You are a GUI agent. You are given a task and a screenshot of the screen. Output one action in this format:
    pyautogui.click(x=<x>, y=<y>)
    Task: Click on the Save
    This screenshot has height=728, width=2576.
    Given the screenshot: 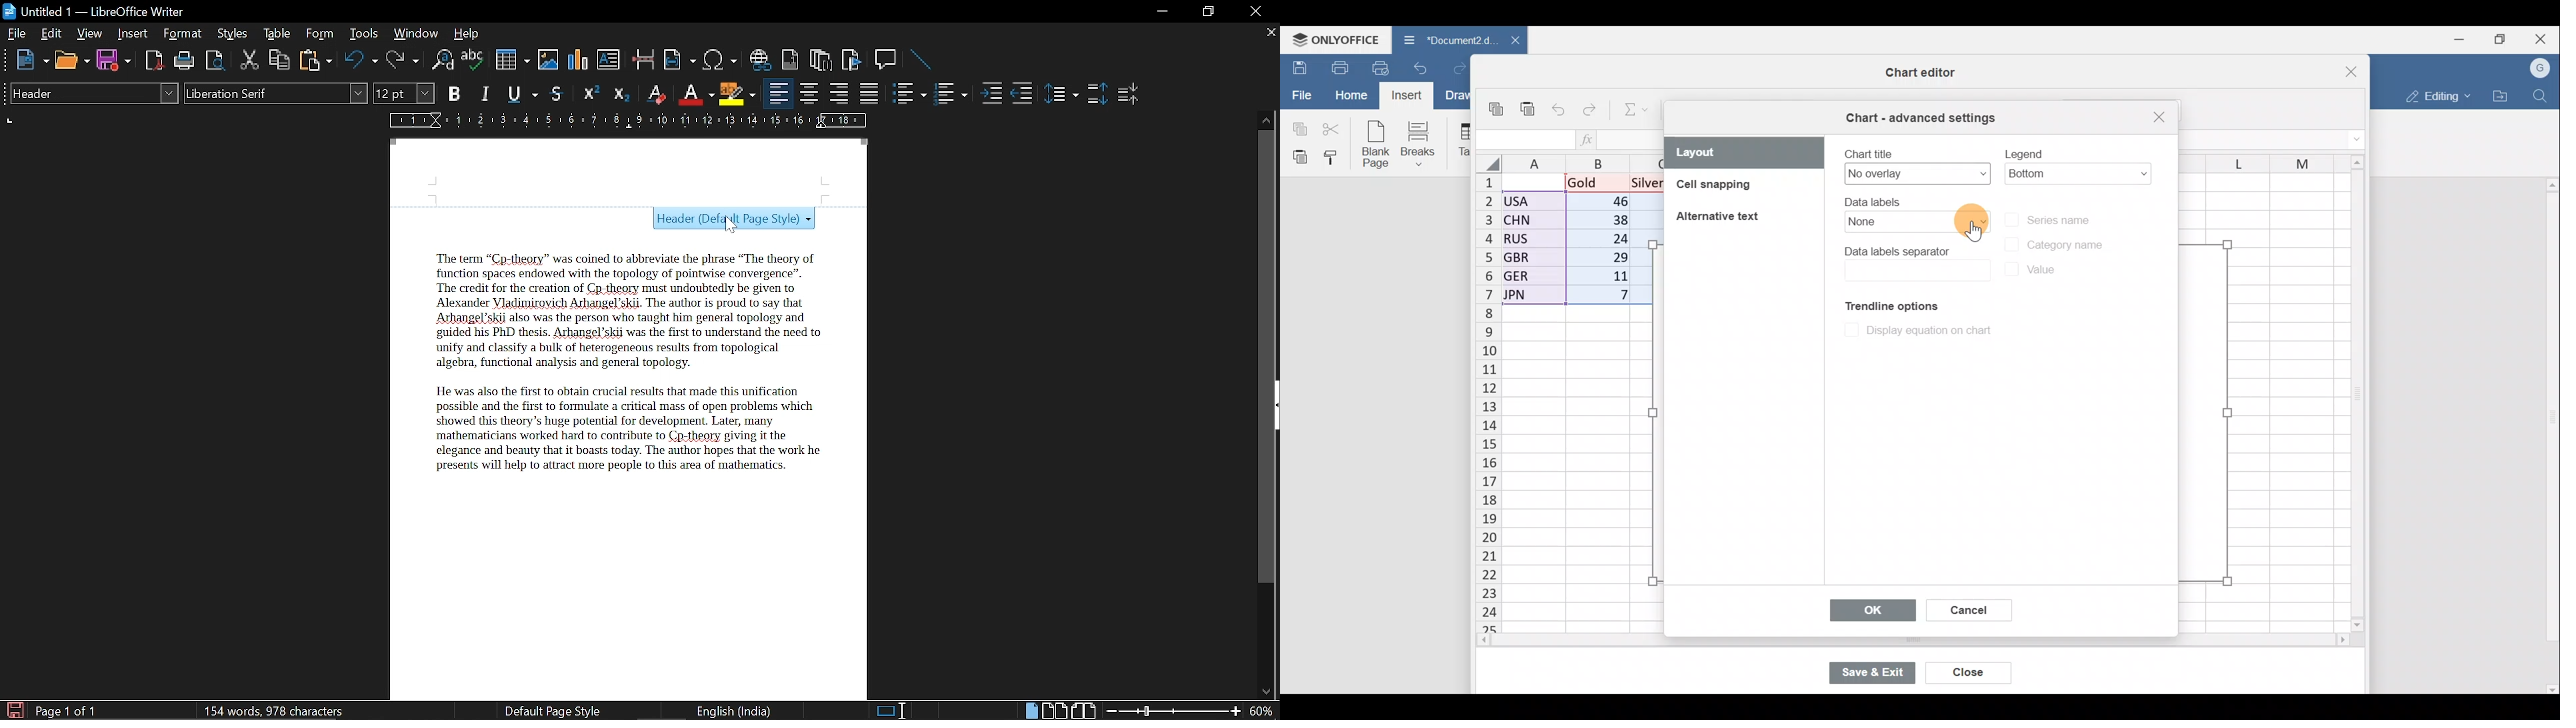 What is the action you would take?
    pyautogui.click(x=114, y=61)
    